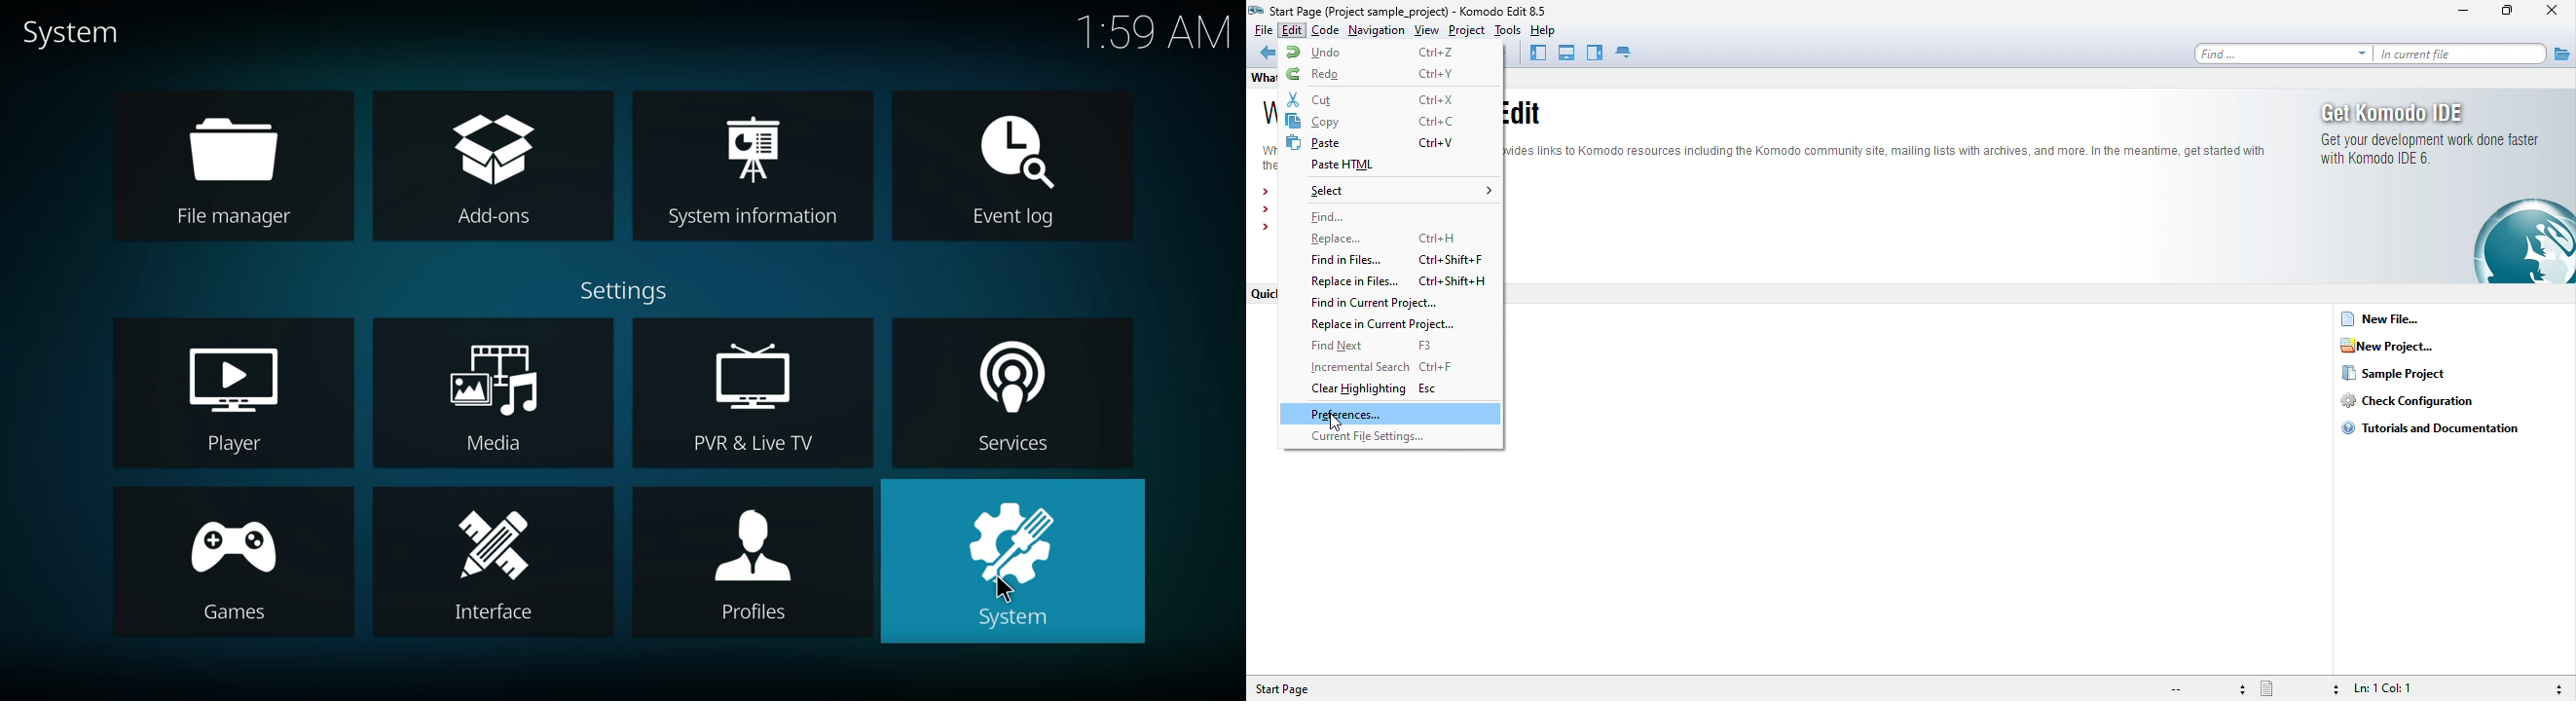 The width and height of the screenshot is (2576, 728). What do you see at coordinates (750, 567) in the screenshot?
I see `profiles` at bounding box center [750, 567].